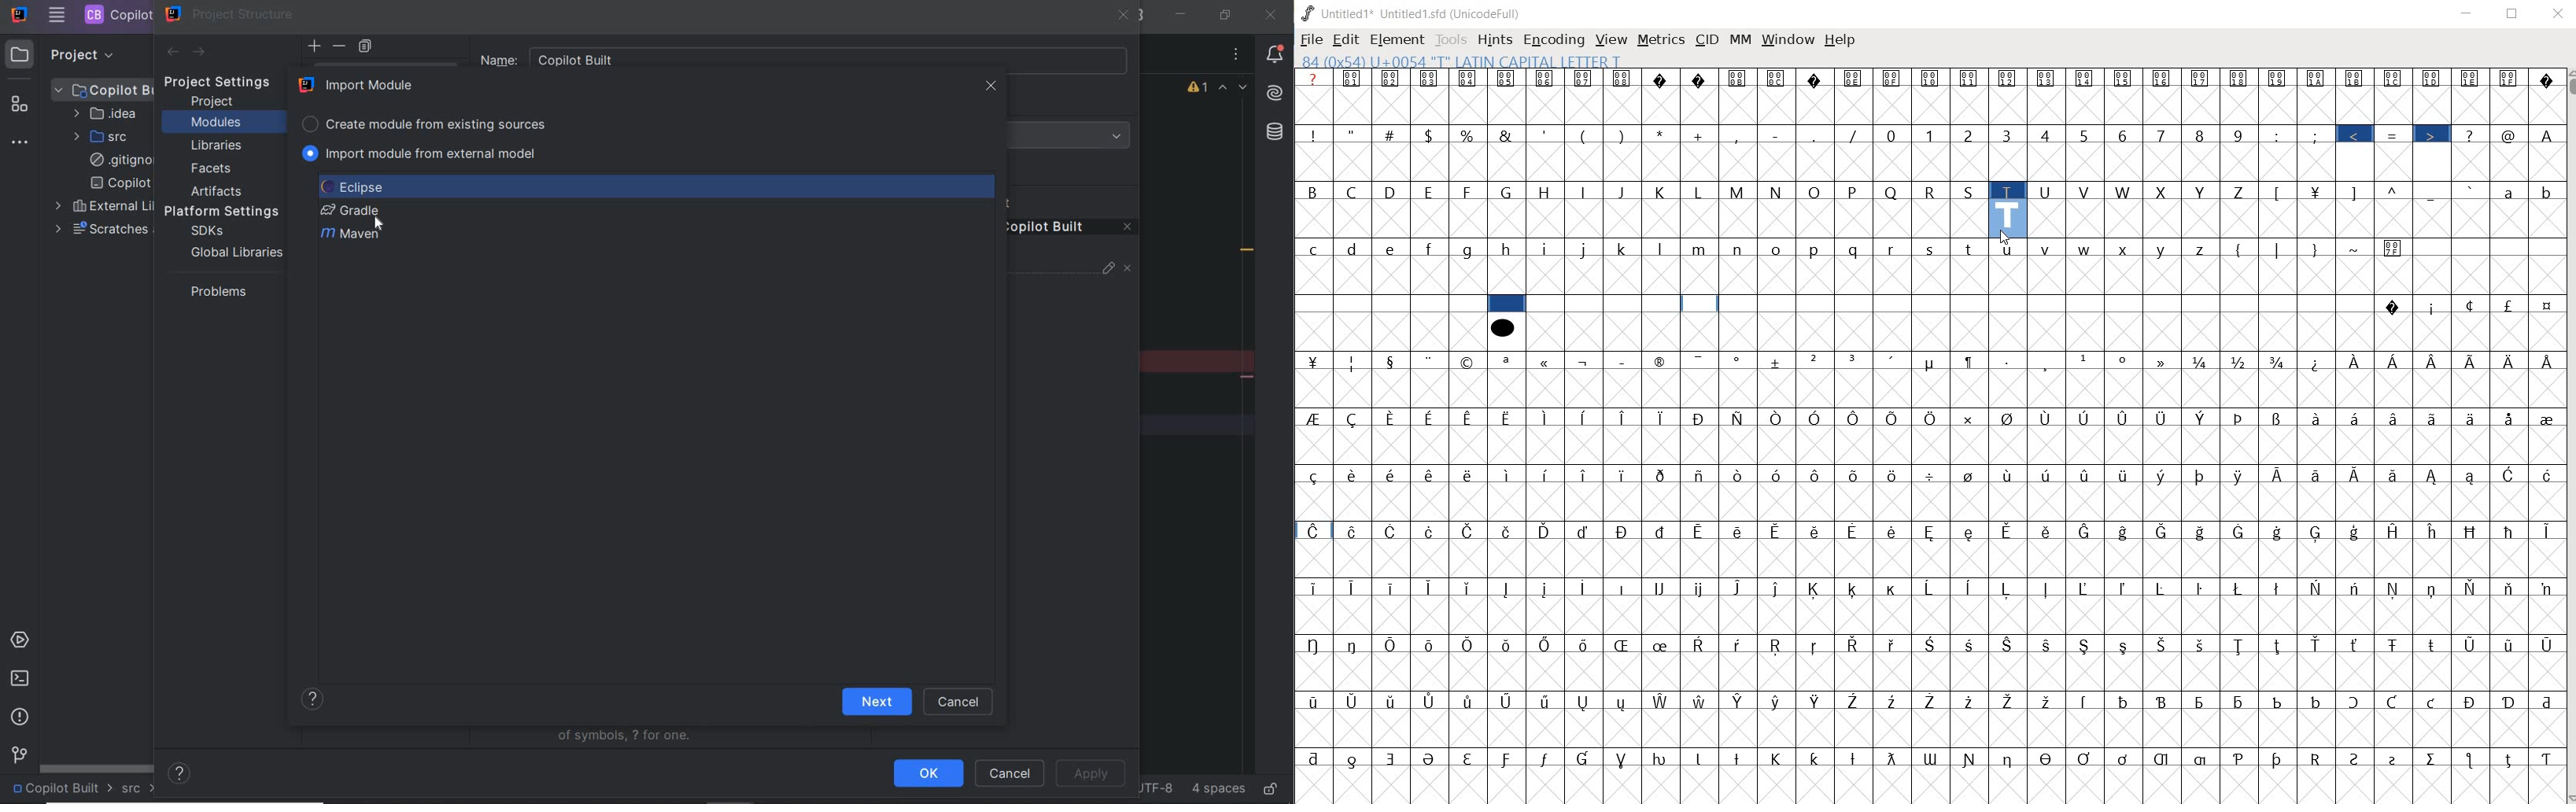 The width and height of the screenshot is (2576, 812). I want to click on Symbol, so click(1894, 701).